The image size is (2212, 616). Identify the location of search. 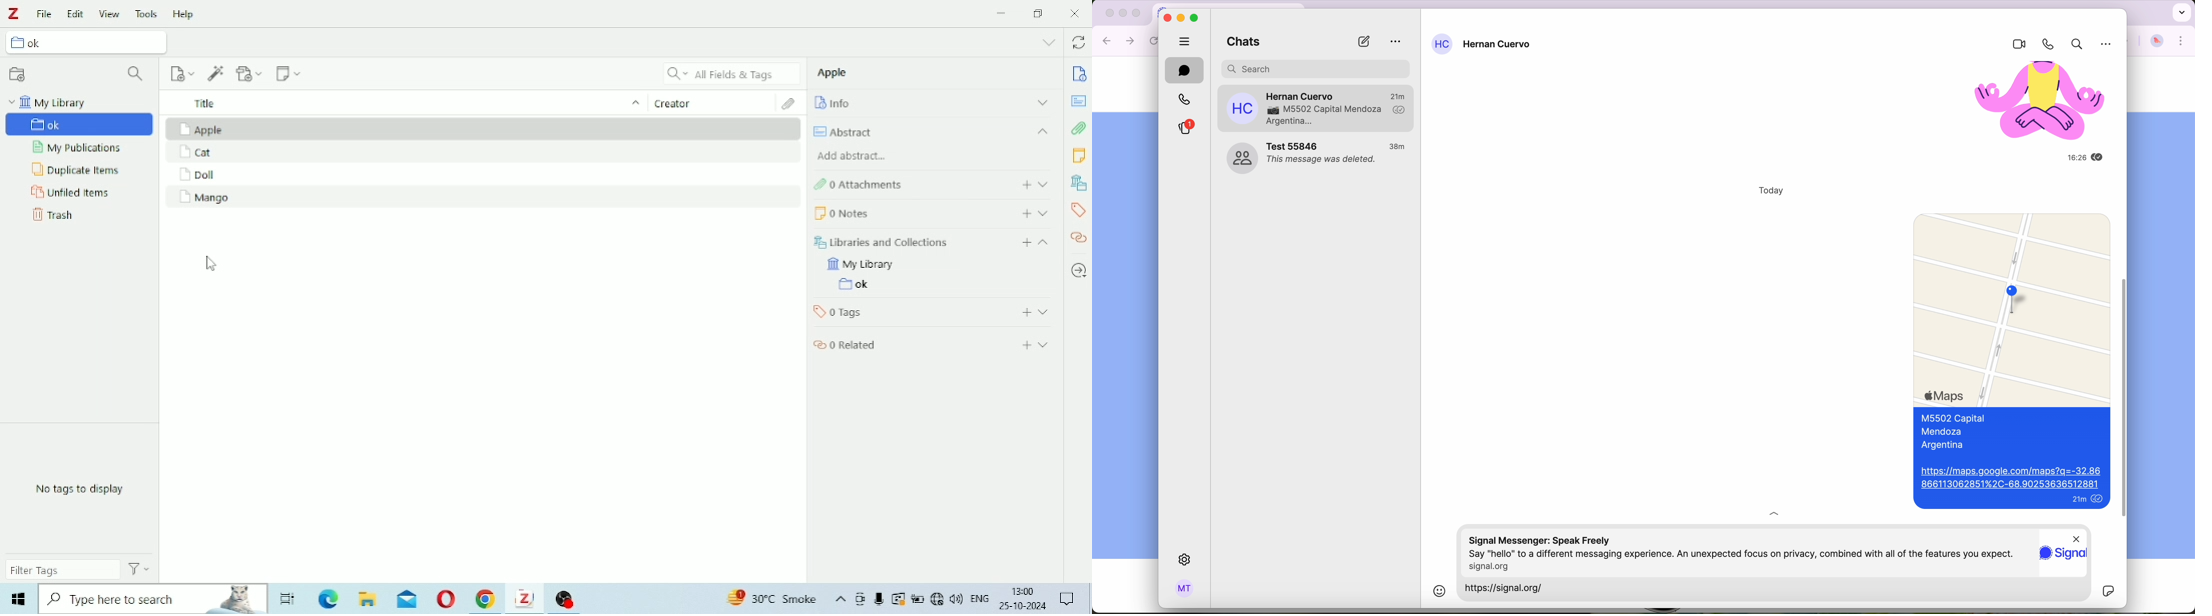
(2075, 45).